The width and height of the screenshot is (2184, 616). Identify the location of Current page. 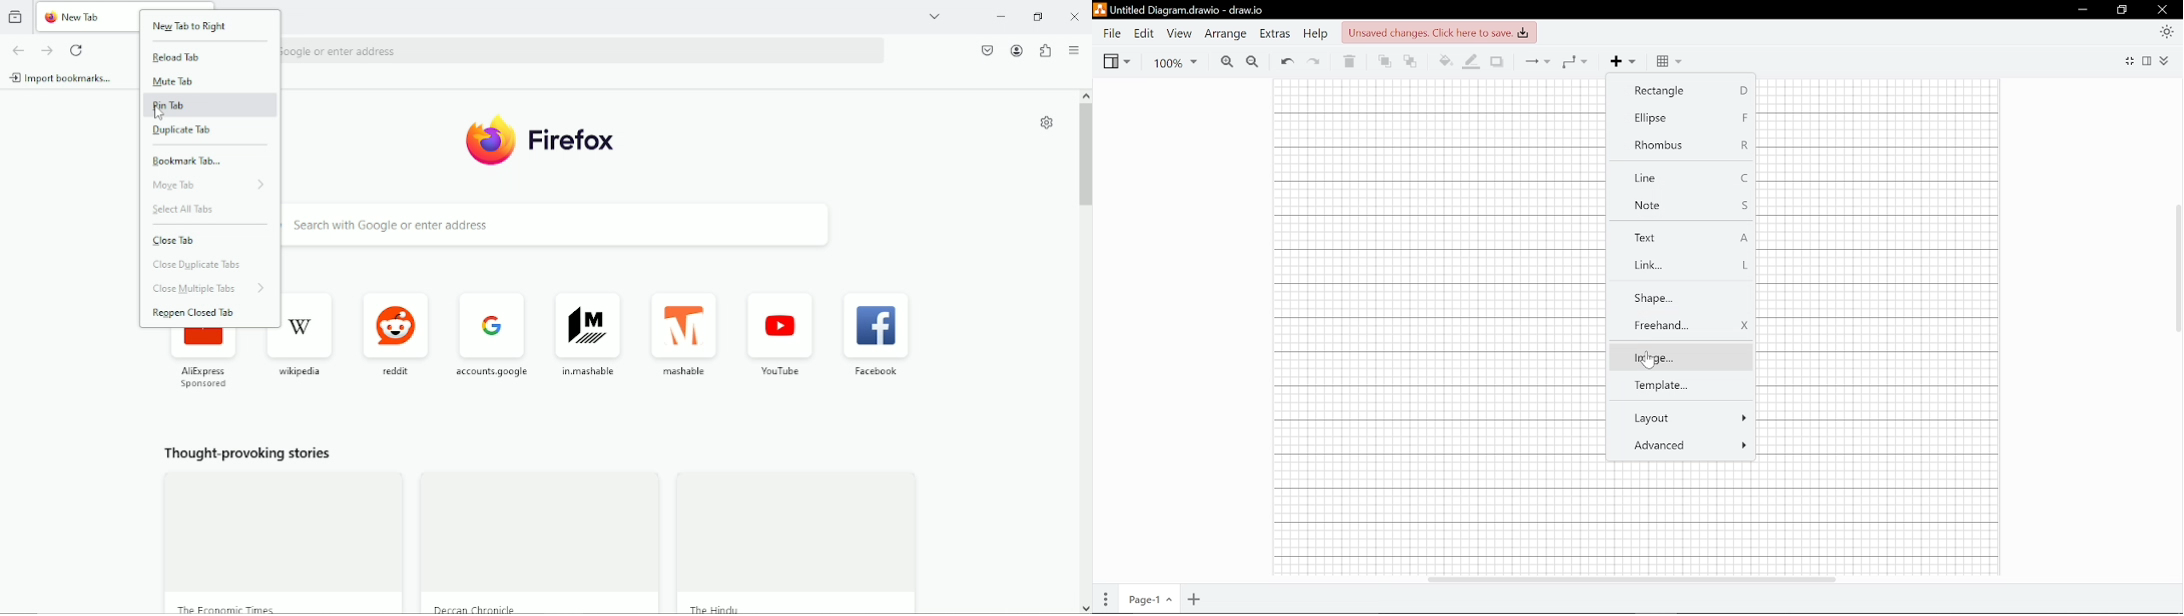
(1148, 600).